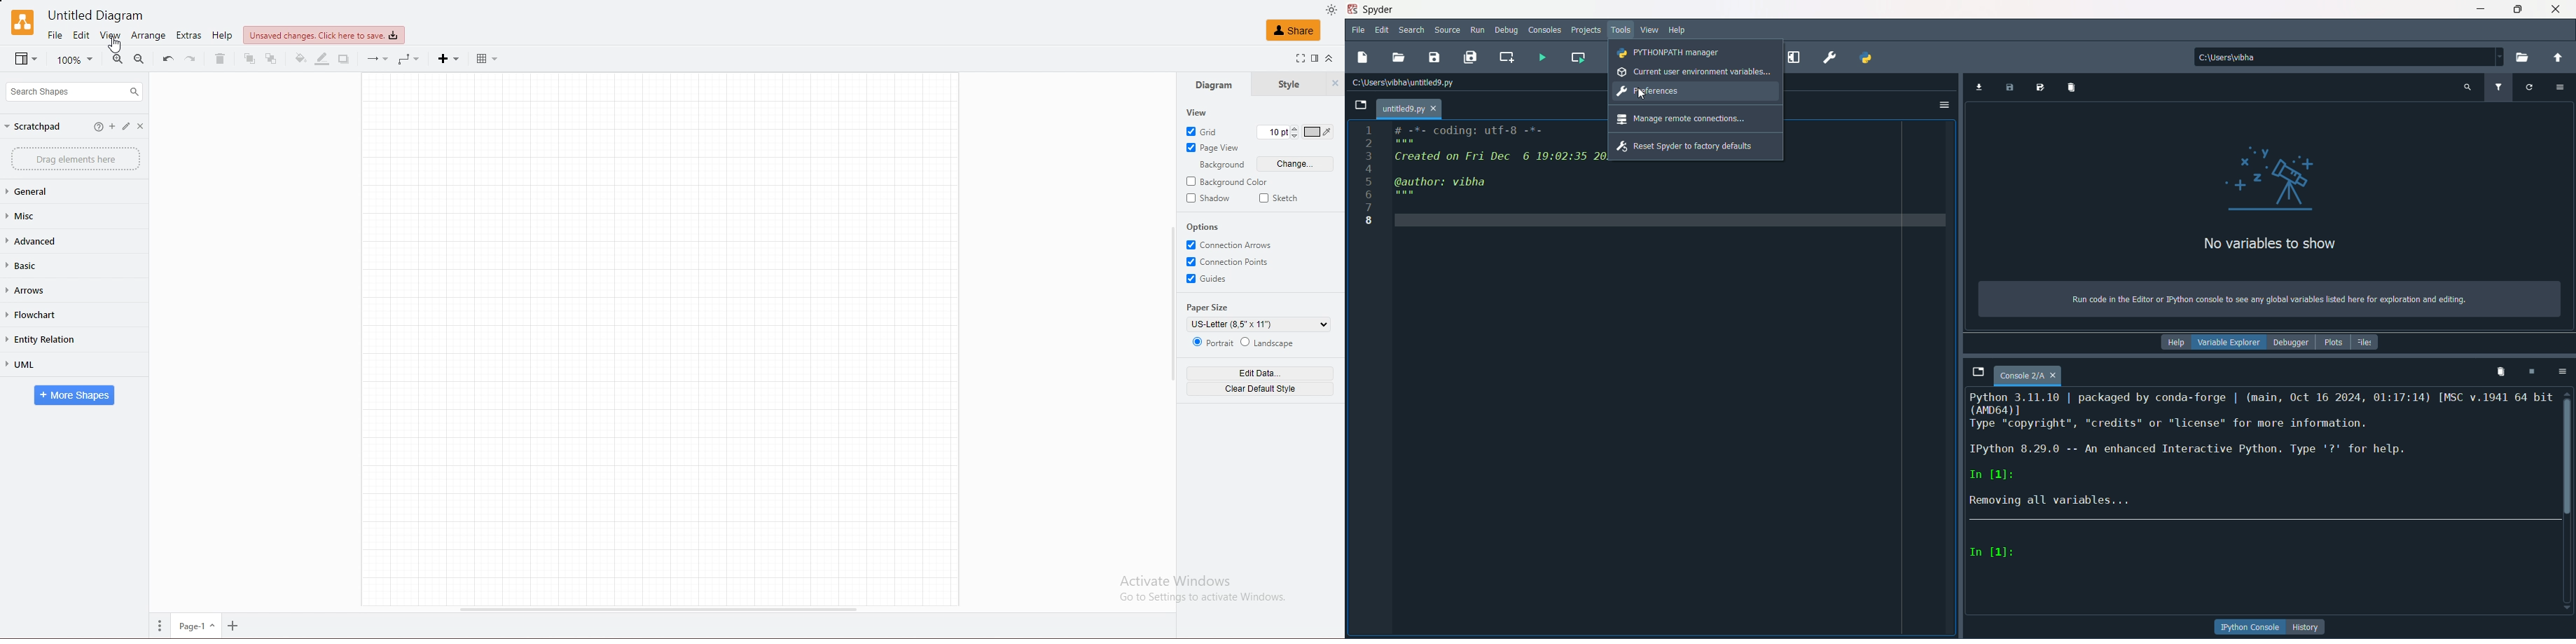  I want to click on zoom percentage, so click(76, 59).